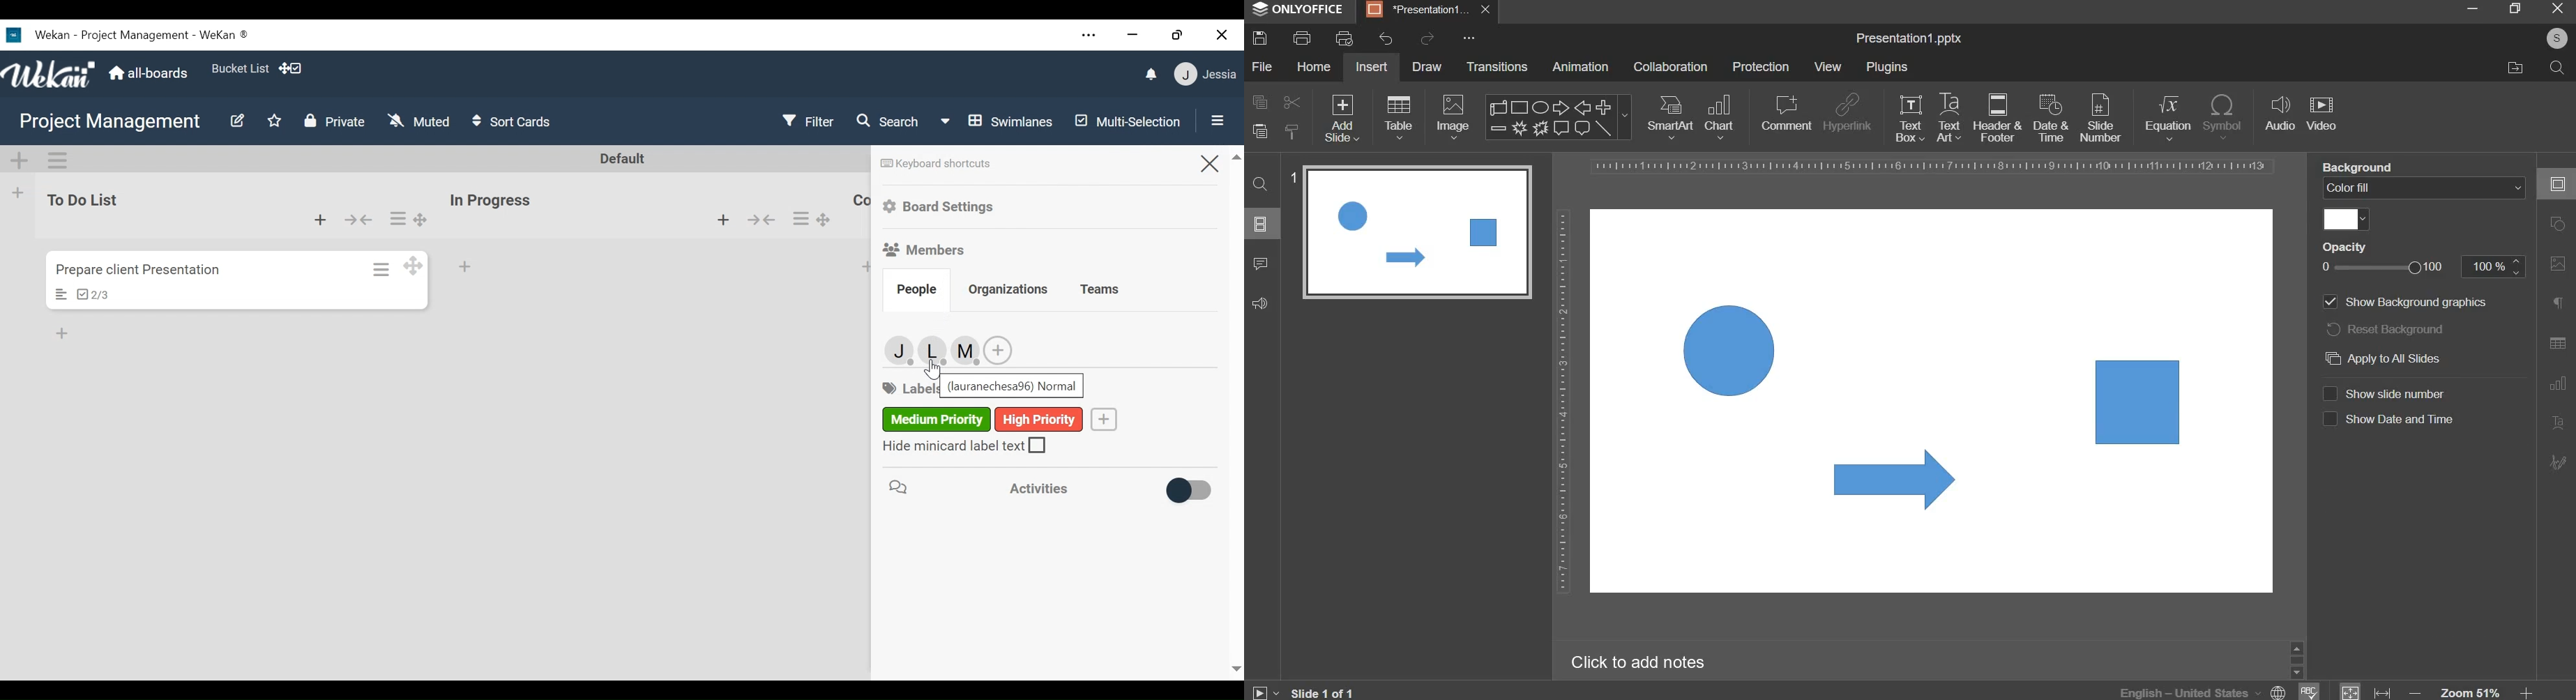 The image size is (2576, 700). Describe the element at coordinates (1895, 478) in the screenshot. I see `arrow` at that location.